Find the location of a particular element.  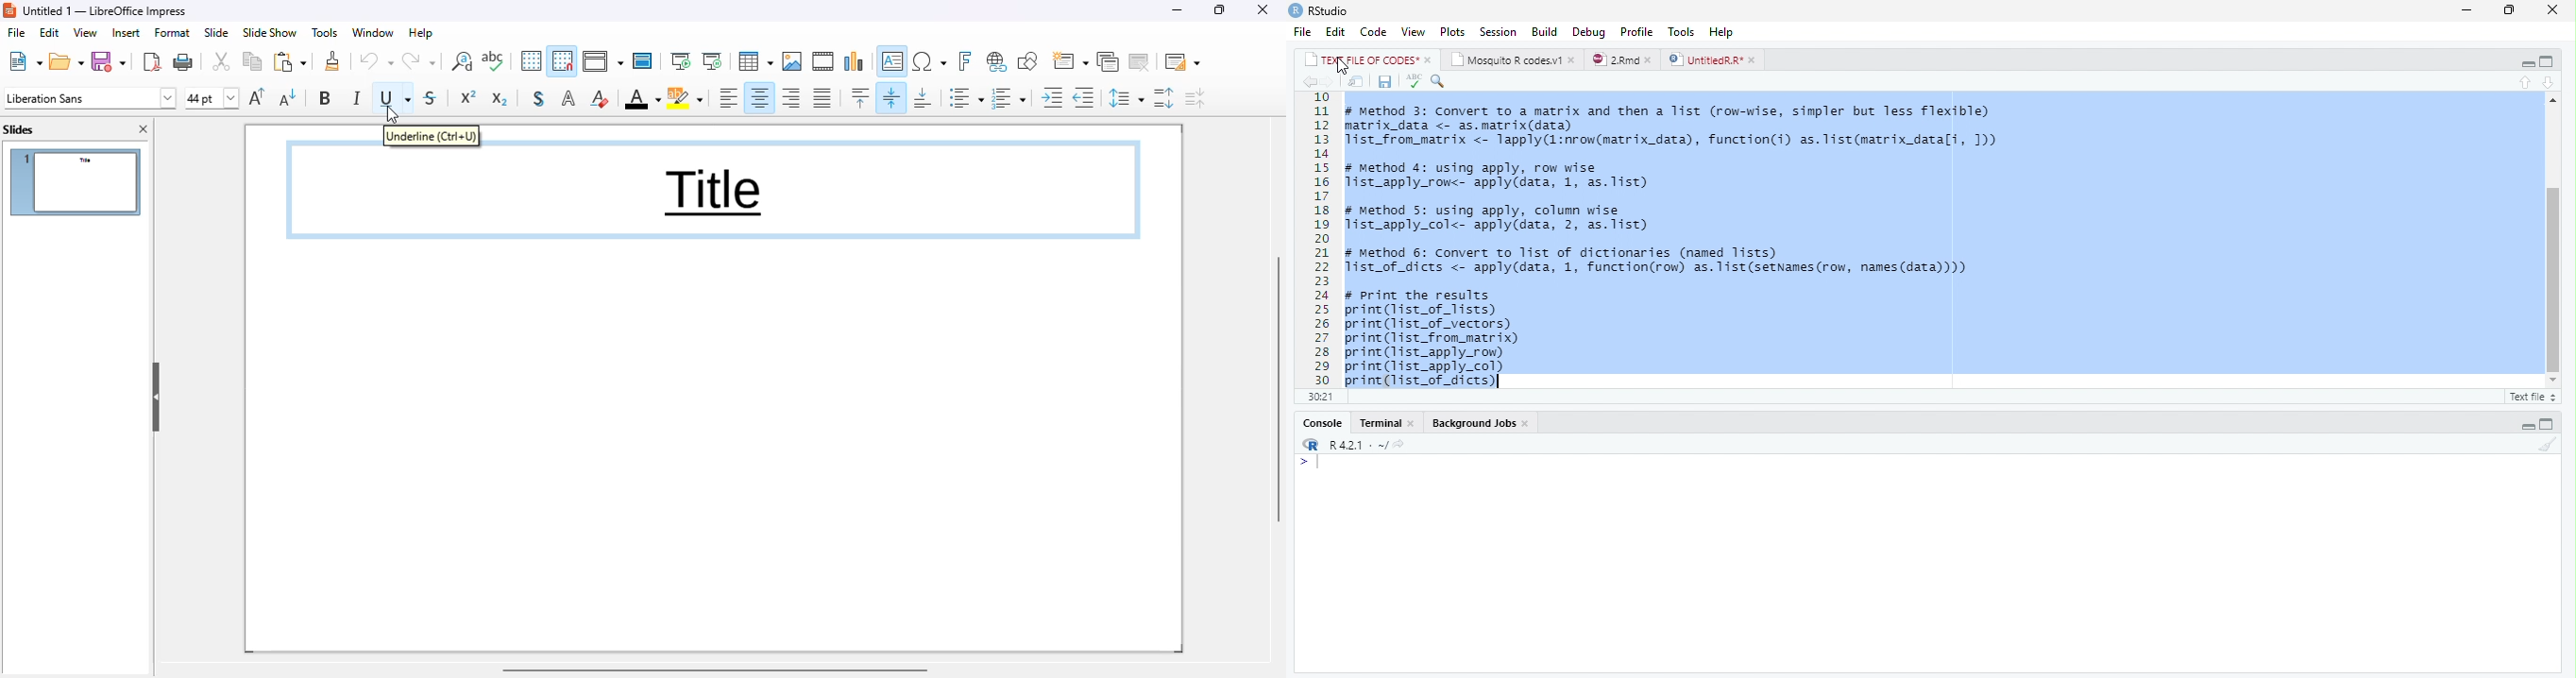

Profile is located at coordinates (1637, 30).